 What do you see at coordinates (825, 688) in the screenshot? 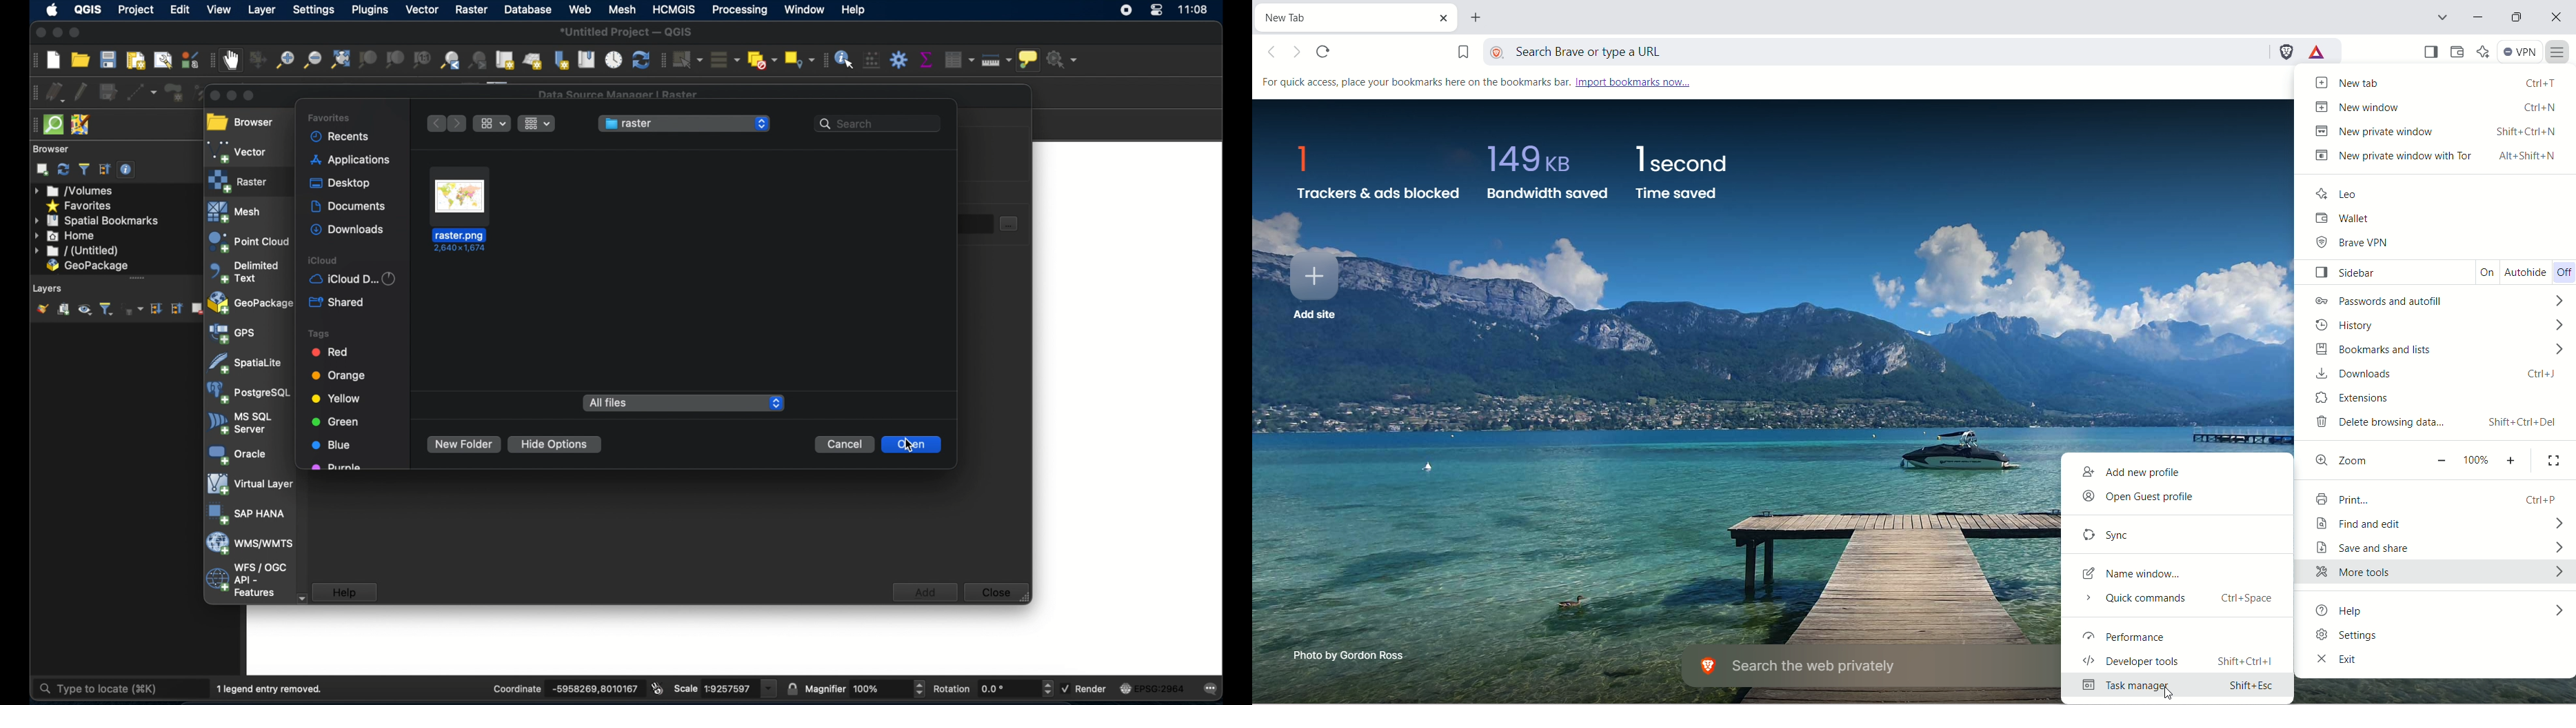
I see `magnifier` at bounding box center [825, 688].